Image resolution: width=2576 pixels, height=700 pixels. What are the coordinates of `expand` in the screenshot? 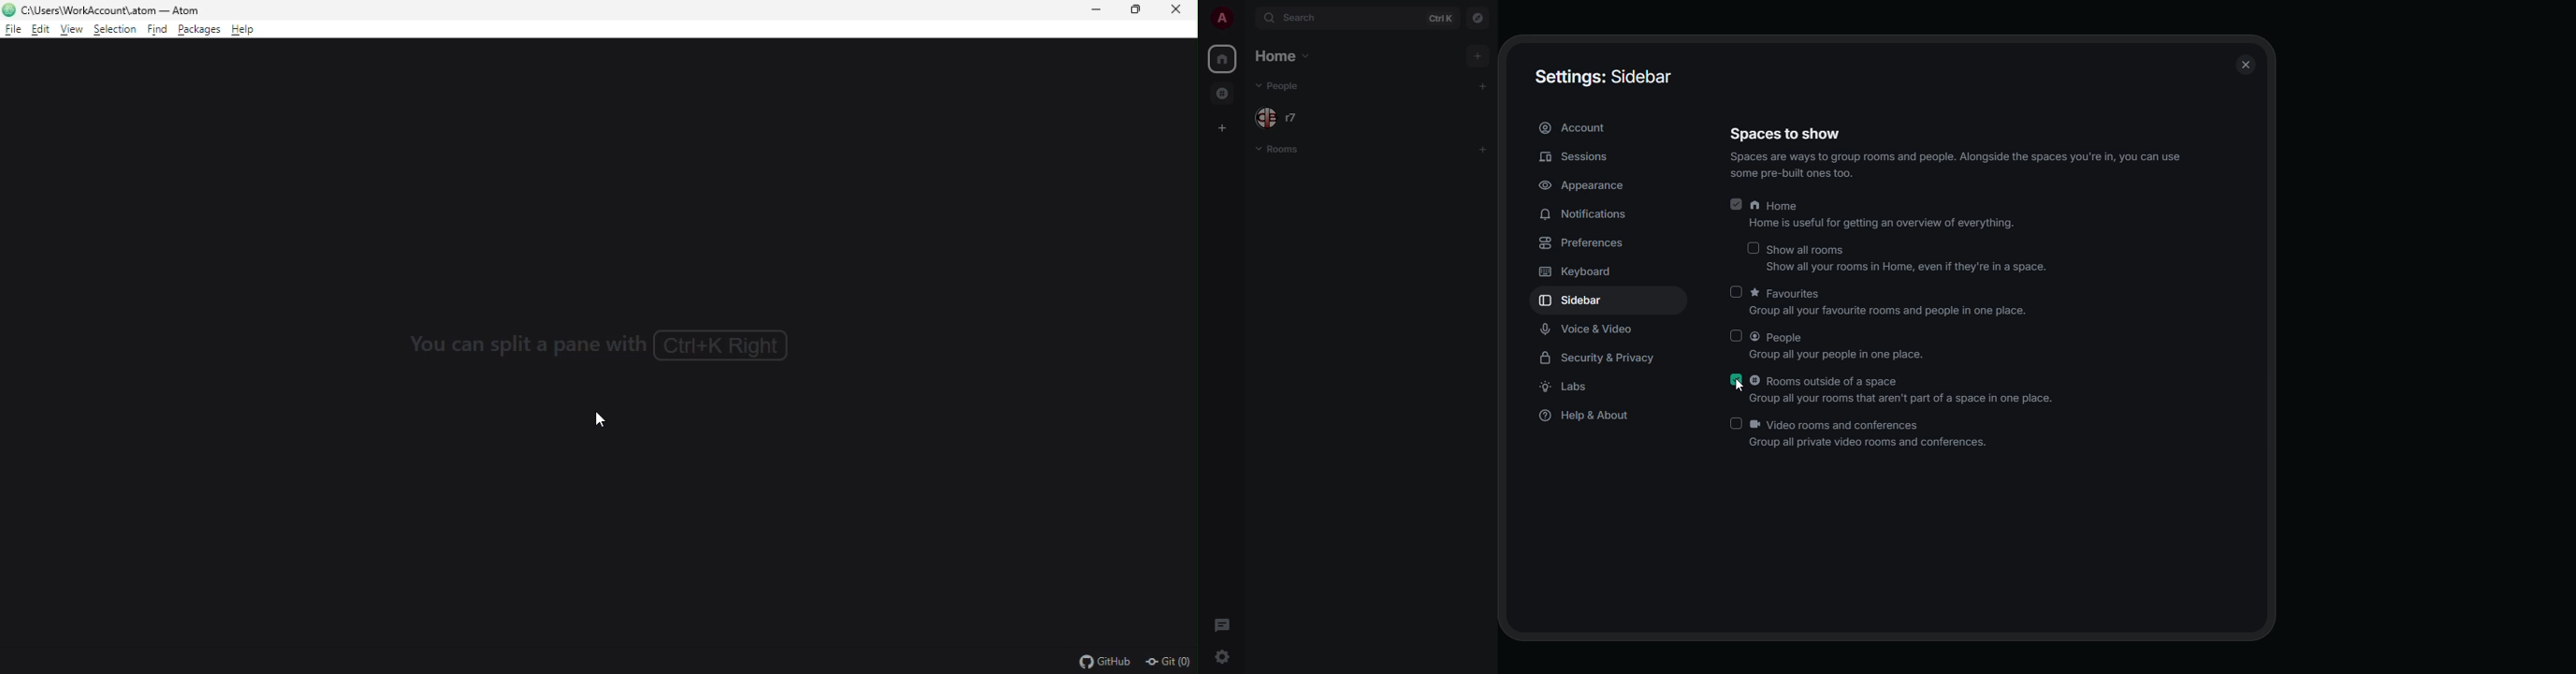 It's located at (1247, 19).